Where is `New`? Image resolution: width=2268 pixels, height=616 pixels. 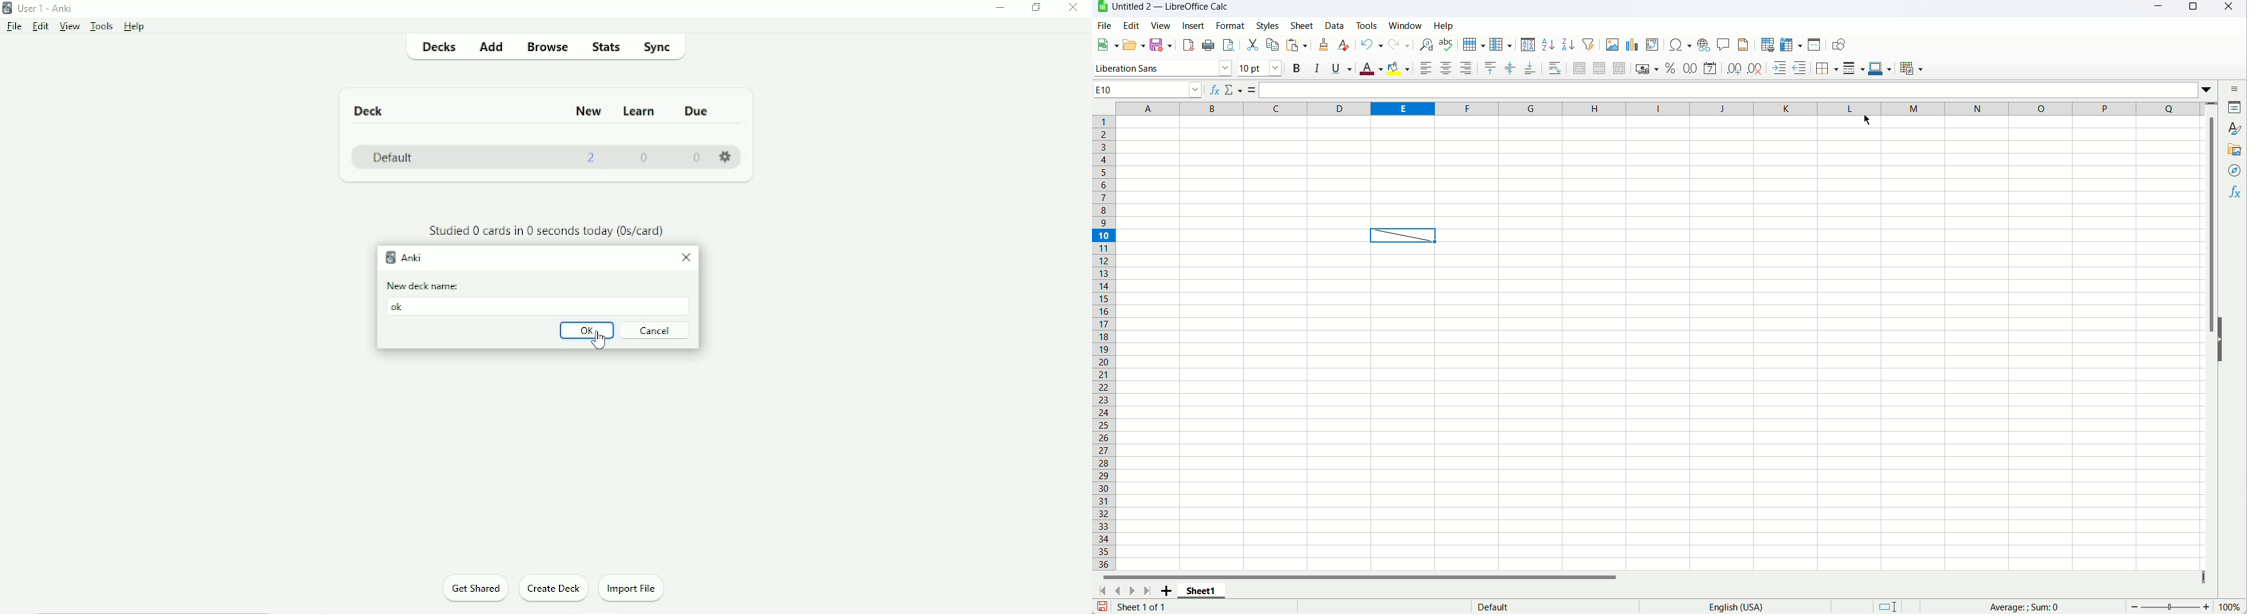 New is located at coordinates (588, 109).